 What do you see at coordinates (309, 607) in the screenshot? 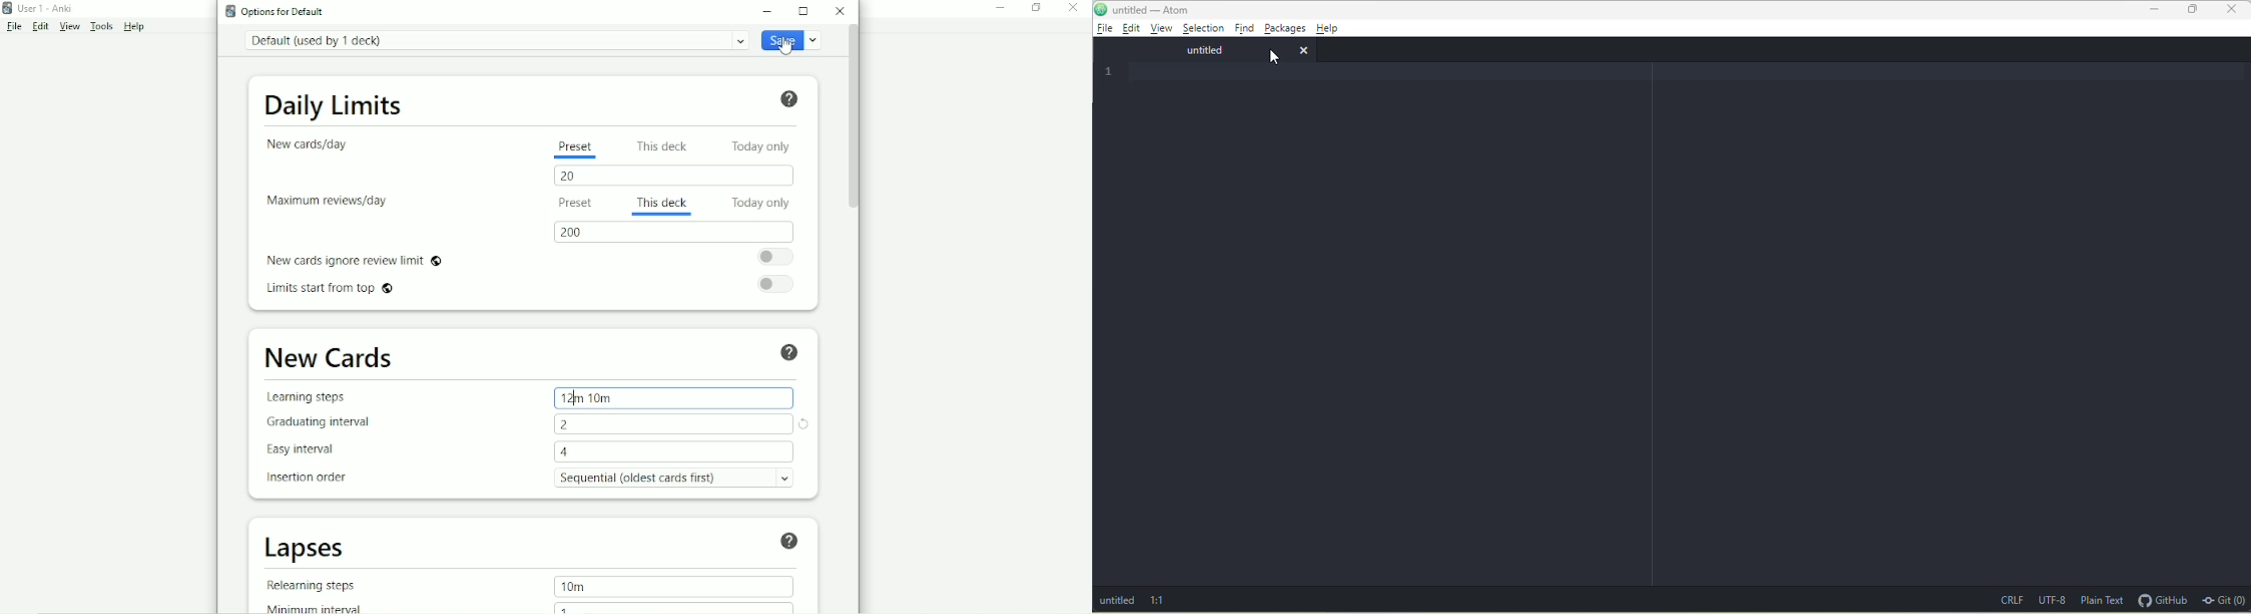
I see `Minimum interval` at bounding box center [309, 607].